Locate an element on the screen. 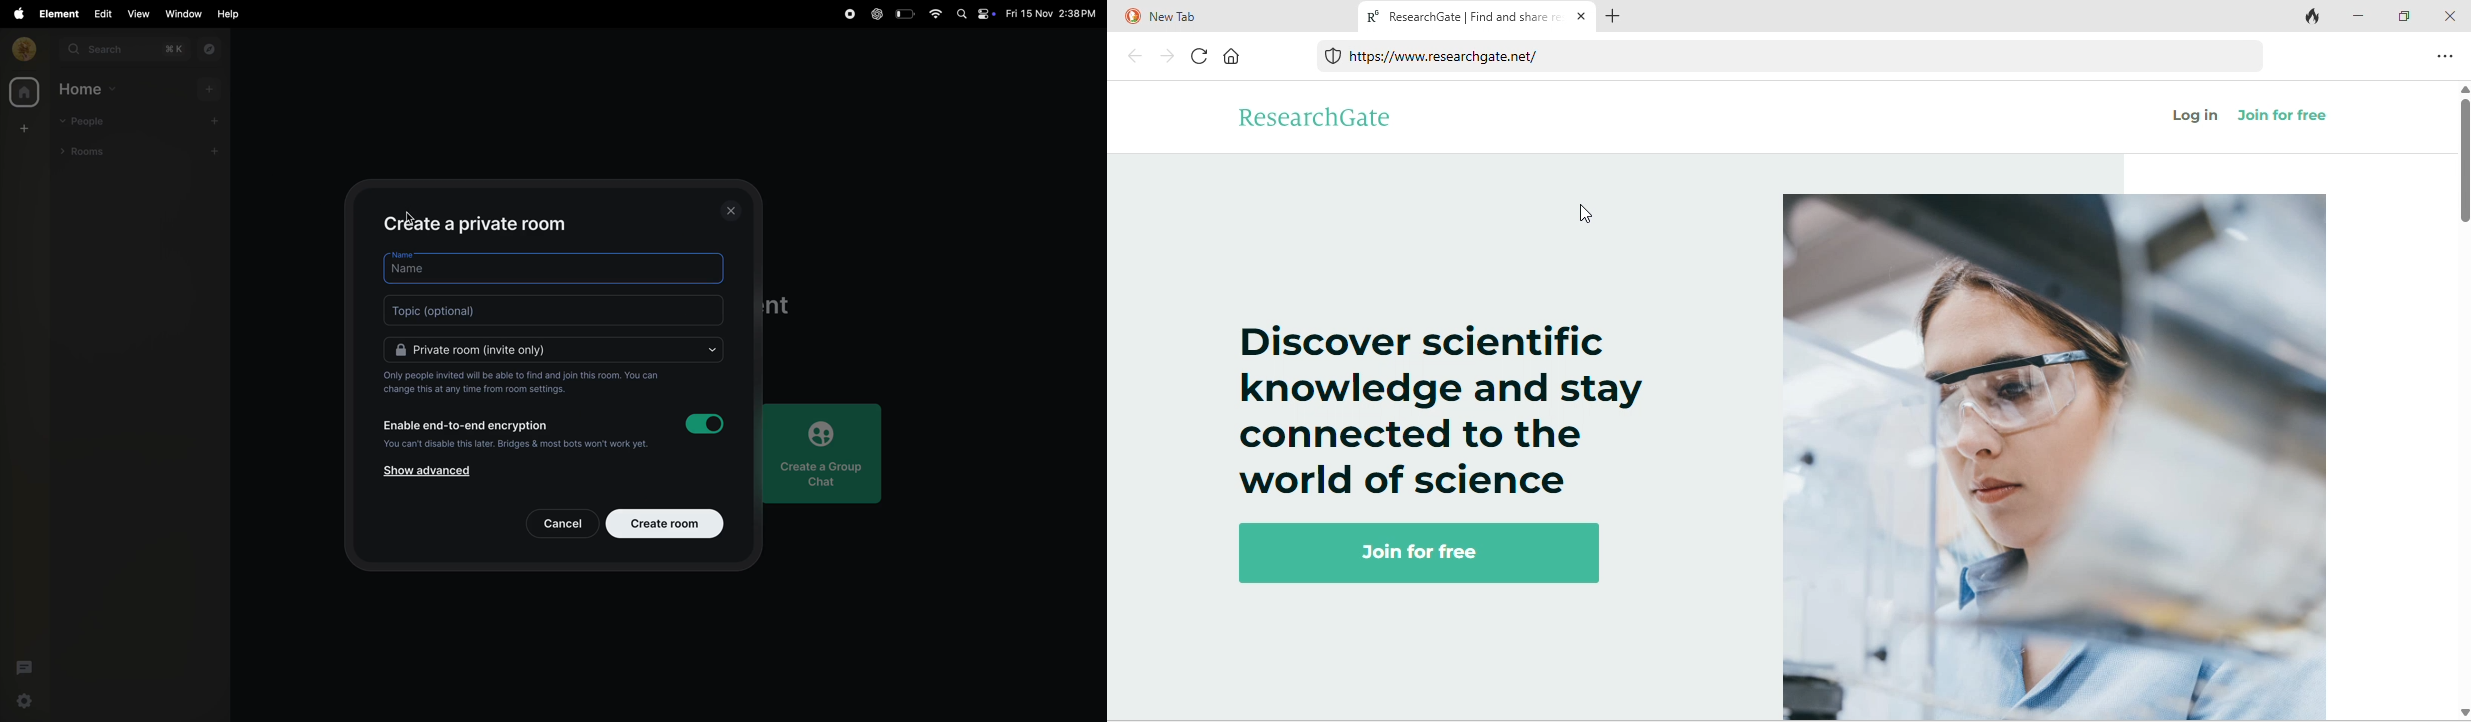 The image size is (2492, 728). toggle button is located at coordinates (706, 426).